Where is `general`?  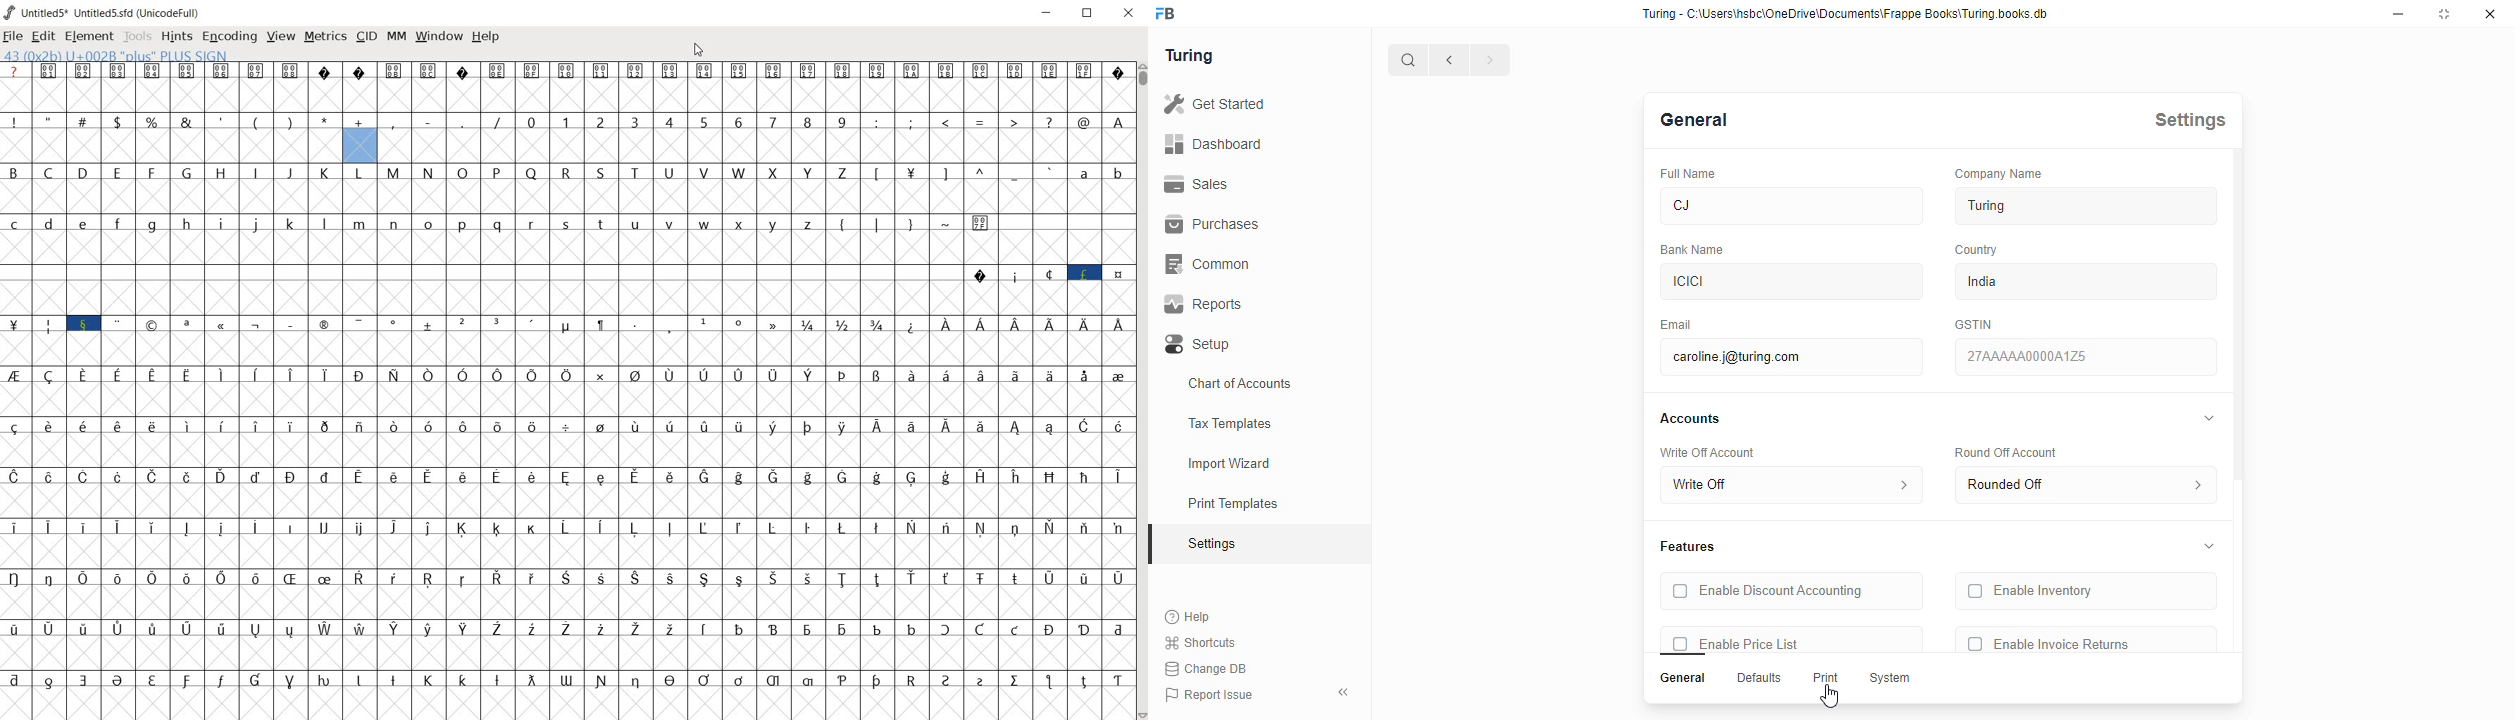
general is located at coordinates (1694, 121).